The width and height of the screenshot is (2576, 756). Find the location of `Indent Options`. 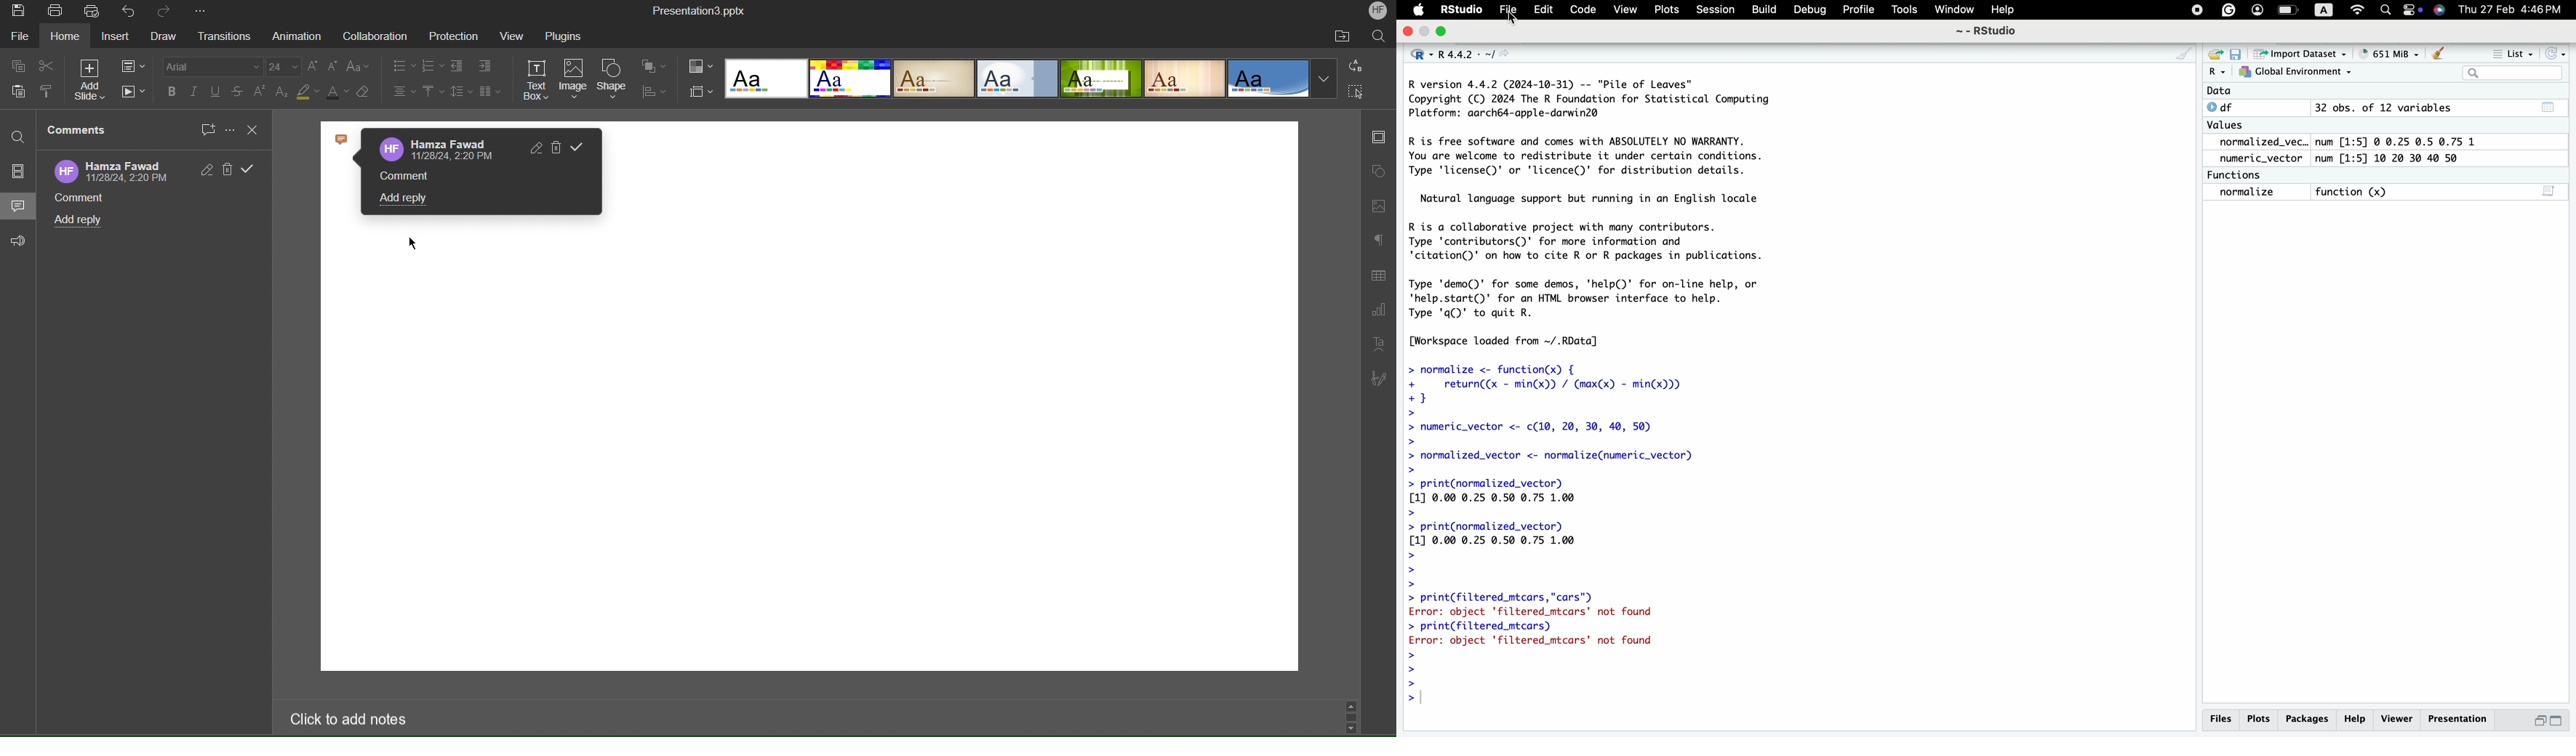

Indent Options is located at coordinates (484, 67).